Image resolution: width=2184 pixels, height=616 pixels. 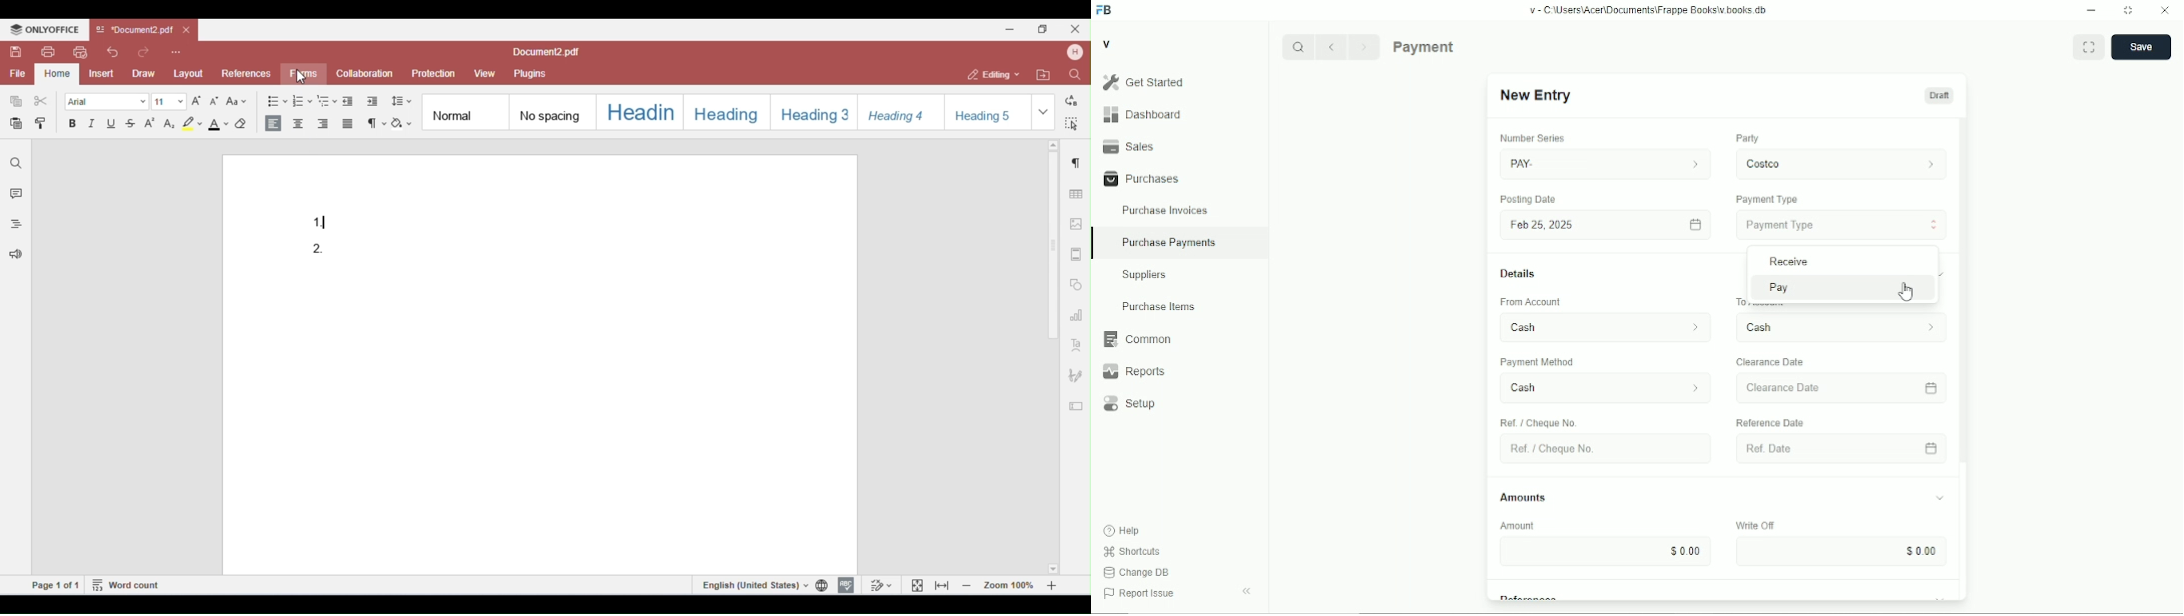 I want to click on From Account, so click(x=1599, y=325).